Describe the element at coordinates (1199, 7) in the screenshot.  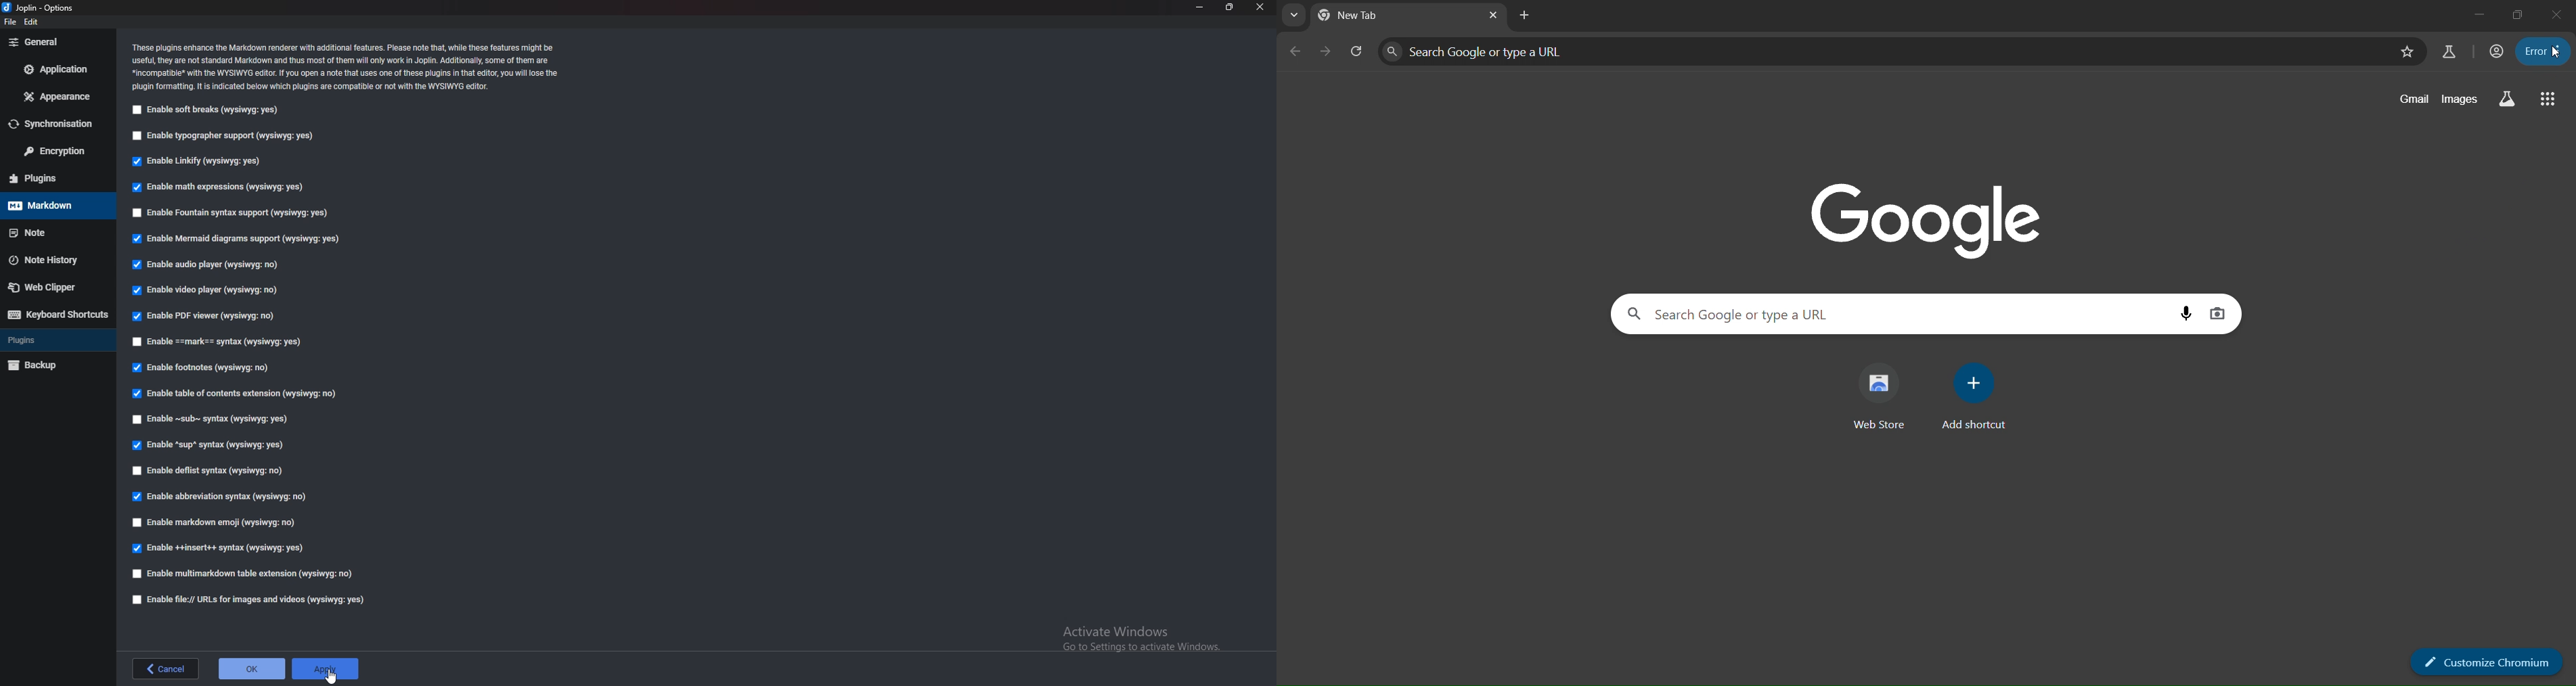
I see `Minimize` at that location.